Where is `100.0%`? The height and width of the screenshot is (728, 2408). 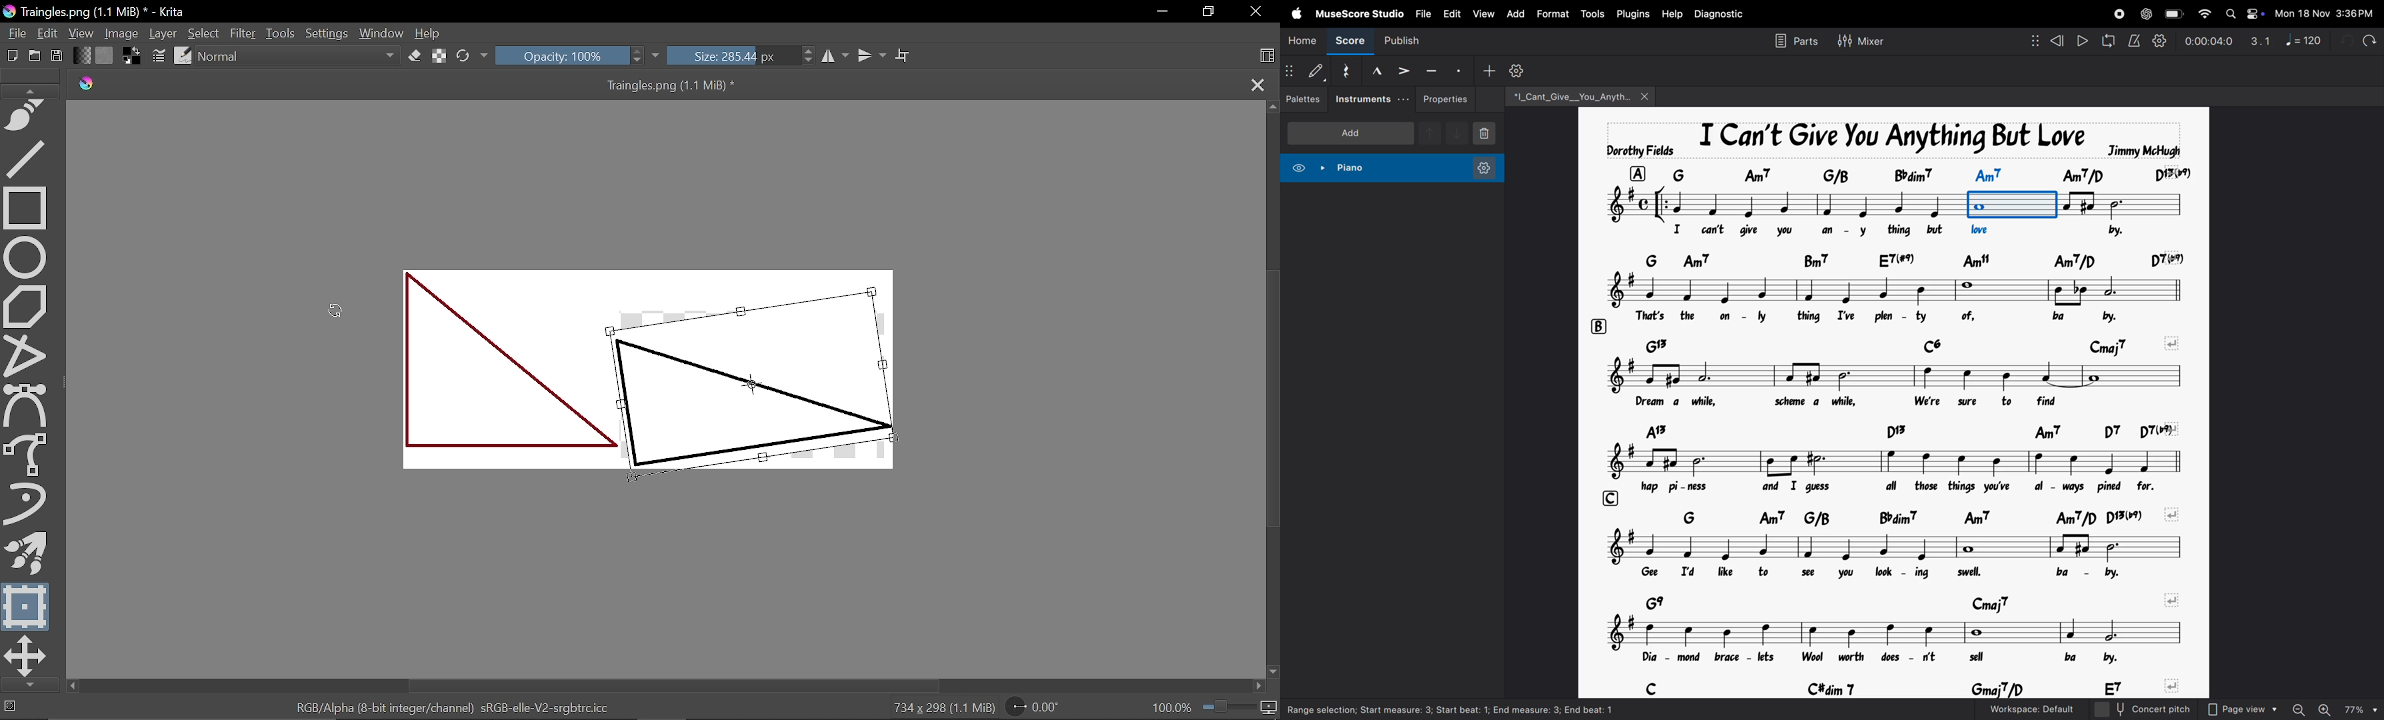
100.0% is located at coordinates (1215, 707).